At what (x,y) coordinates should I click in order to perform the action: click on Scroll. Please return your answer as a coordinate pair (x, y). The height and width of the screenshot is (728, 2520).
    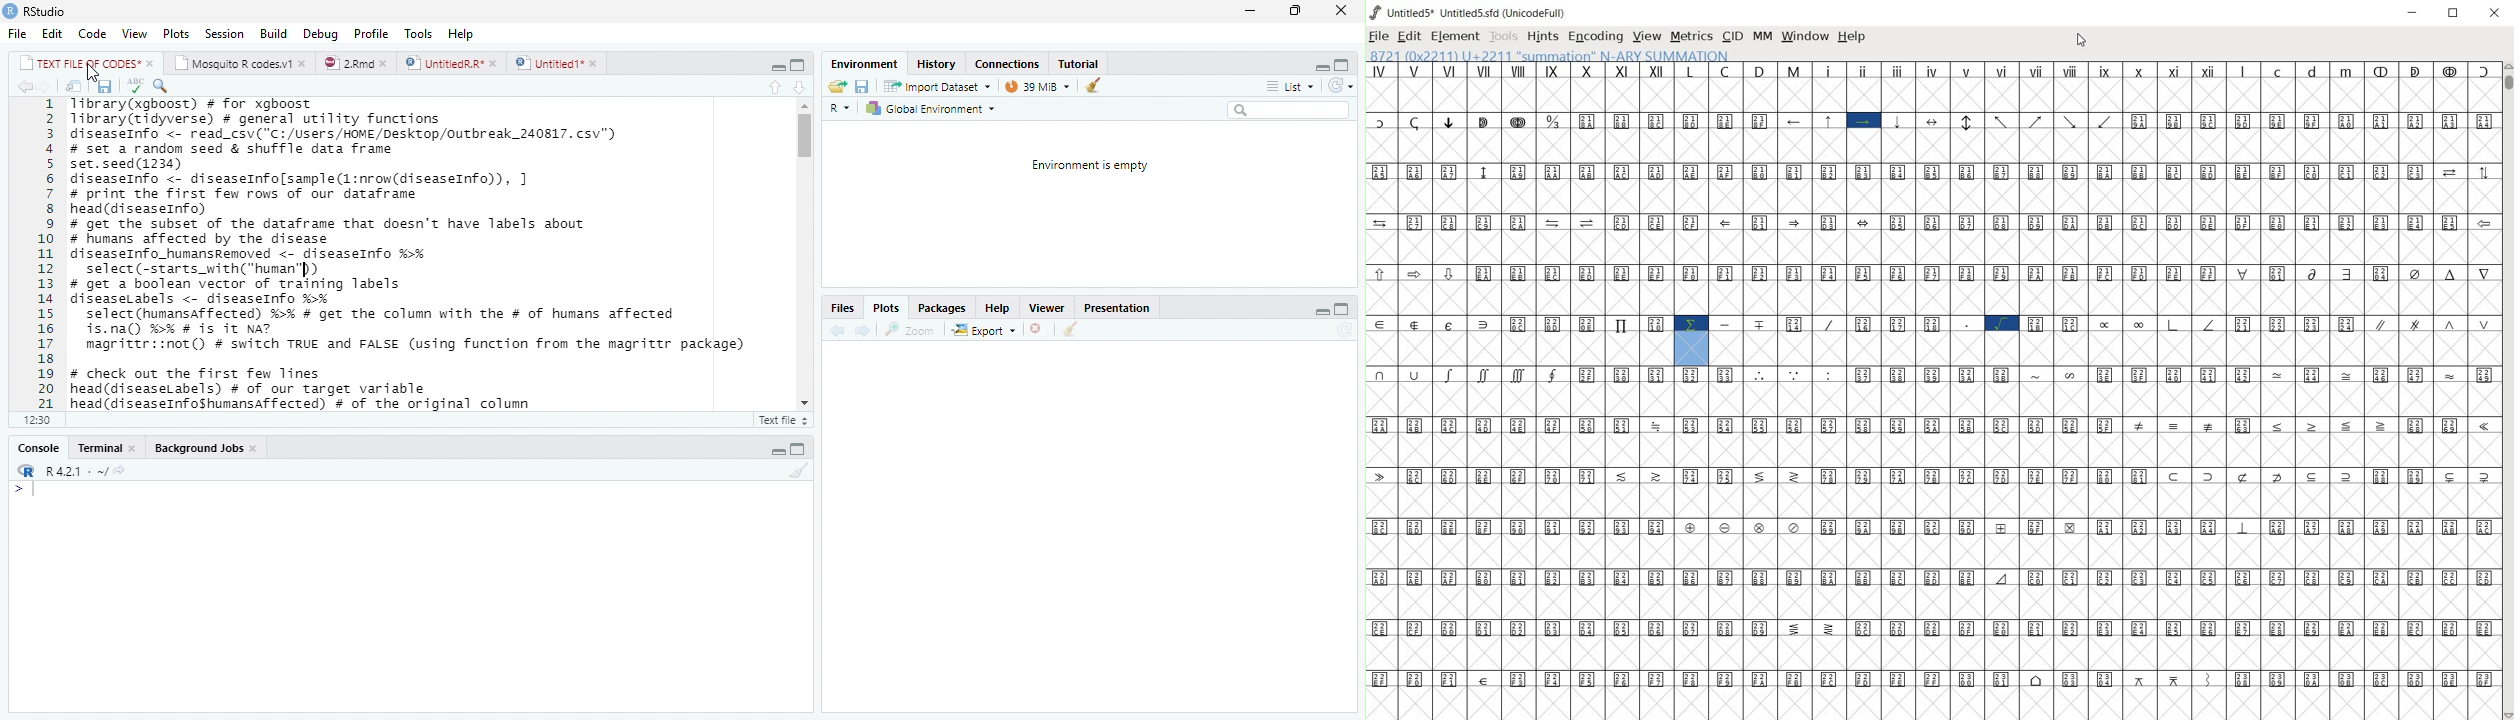
    Looking at the image, I should click on (804, 254).